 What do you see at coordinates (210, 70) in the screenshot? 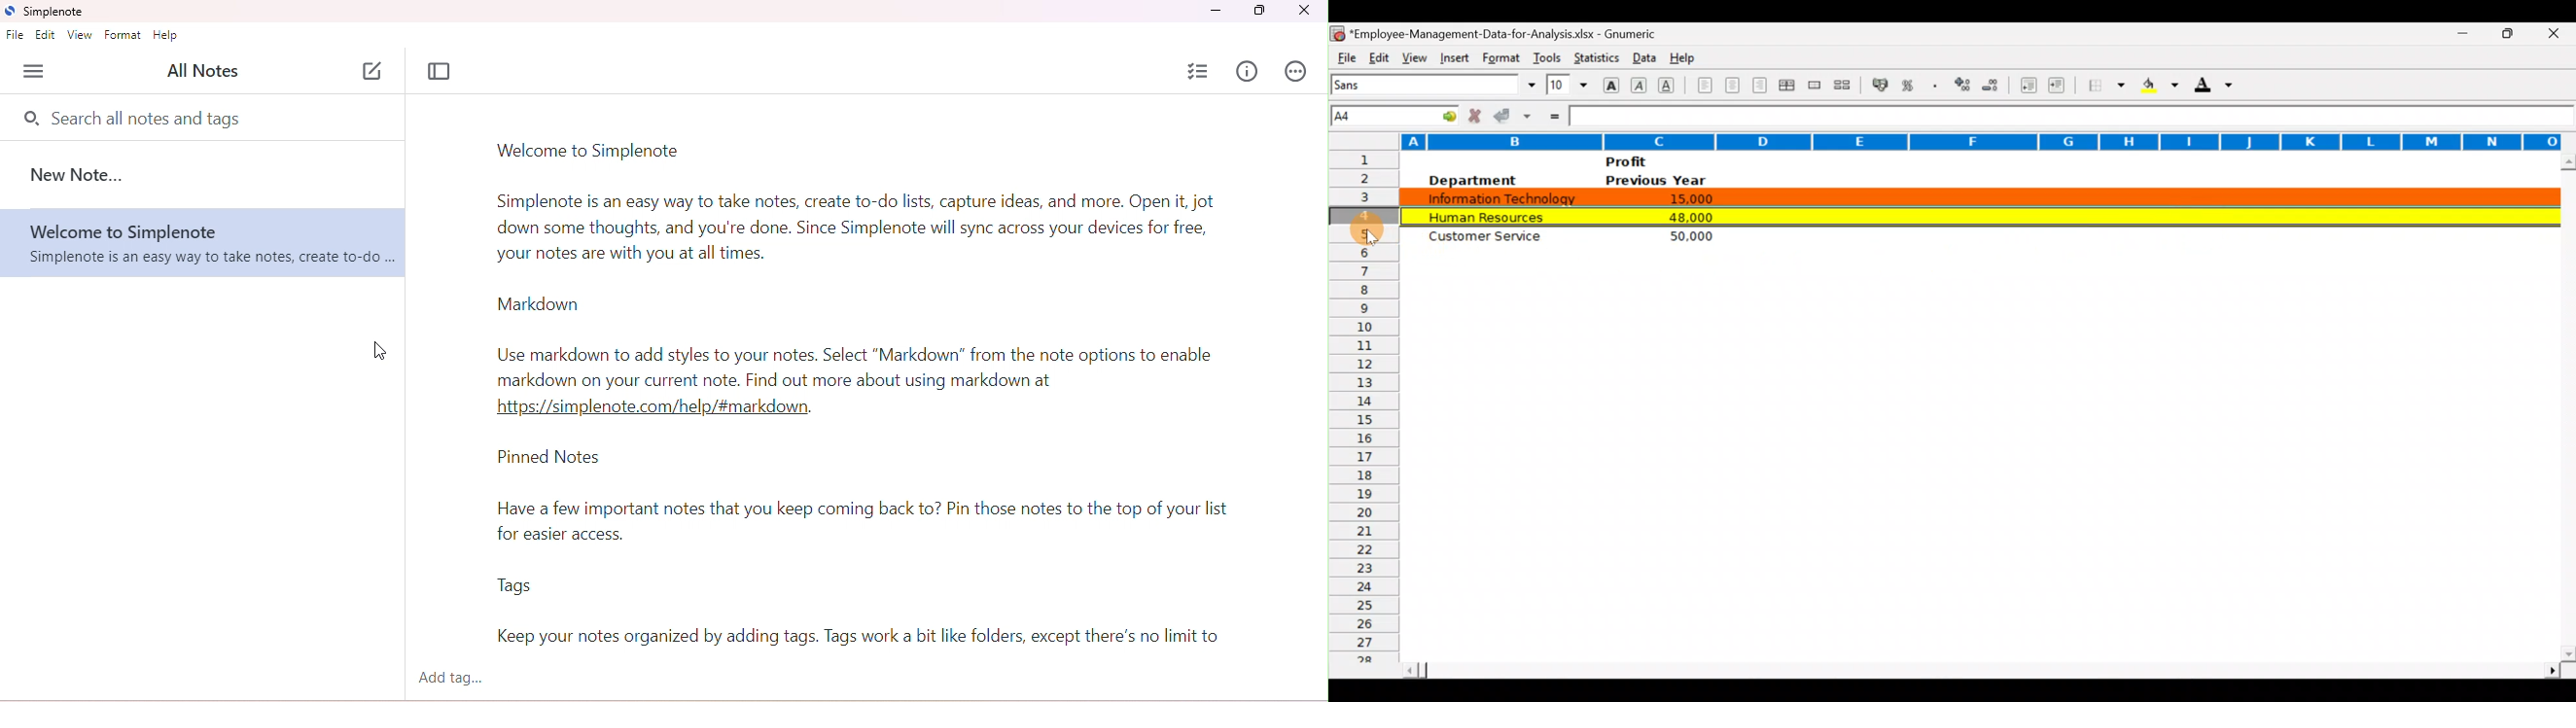
I see `all notes` at bounding box center [210, 70].